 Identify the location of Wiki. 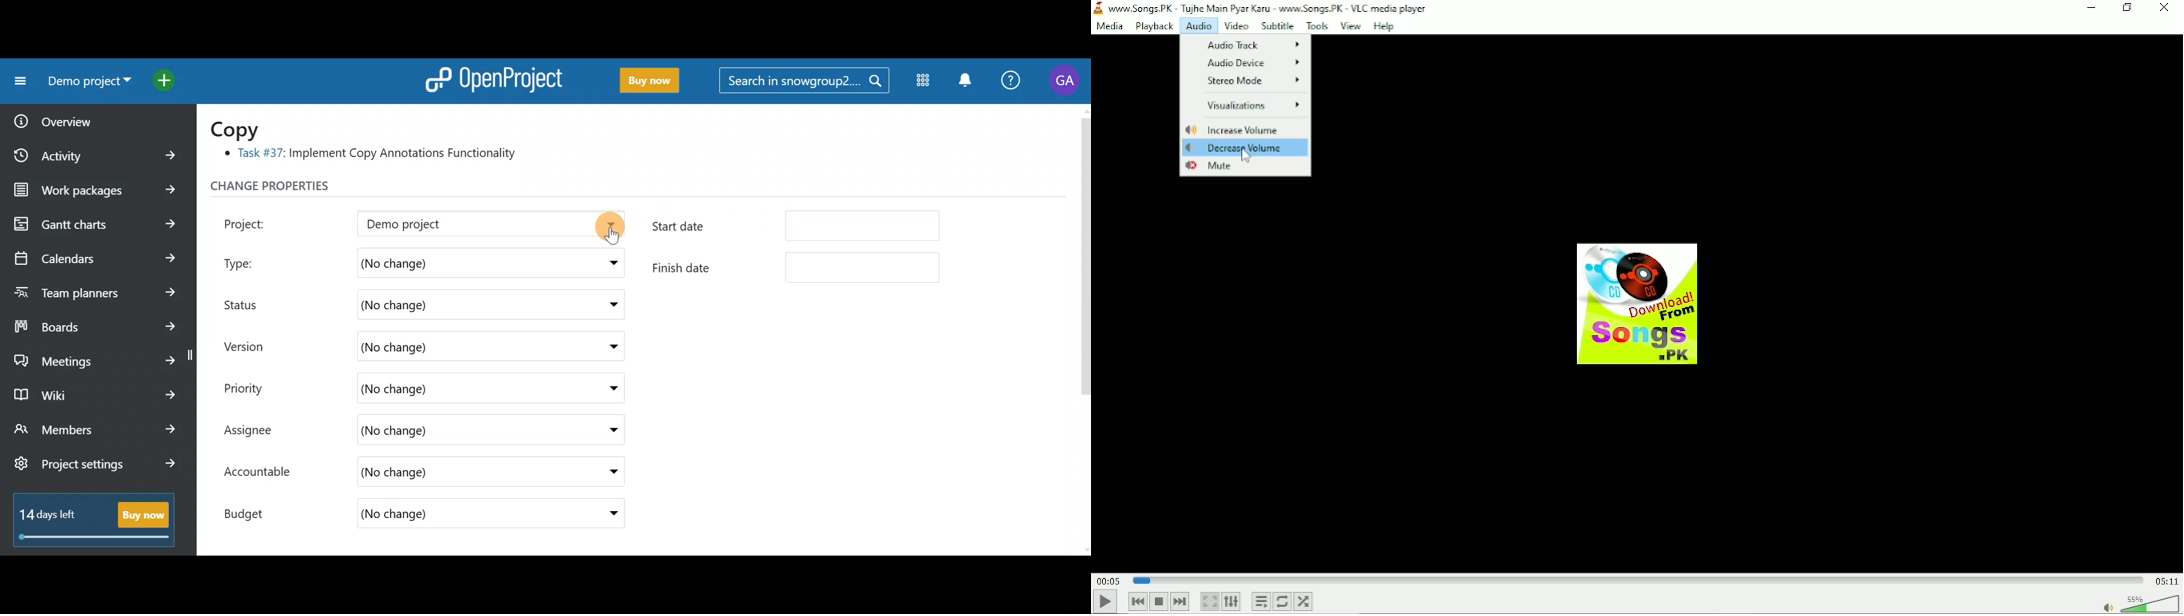
(93, 392).